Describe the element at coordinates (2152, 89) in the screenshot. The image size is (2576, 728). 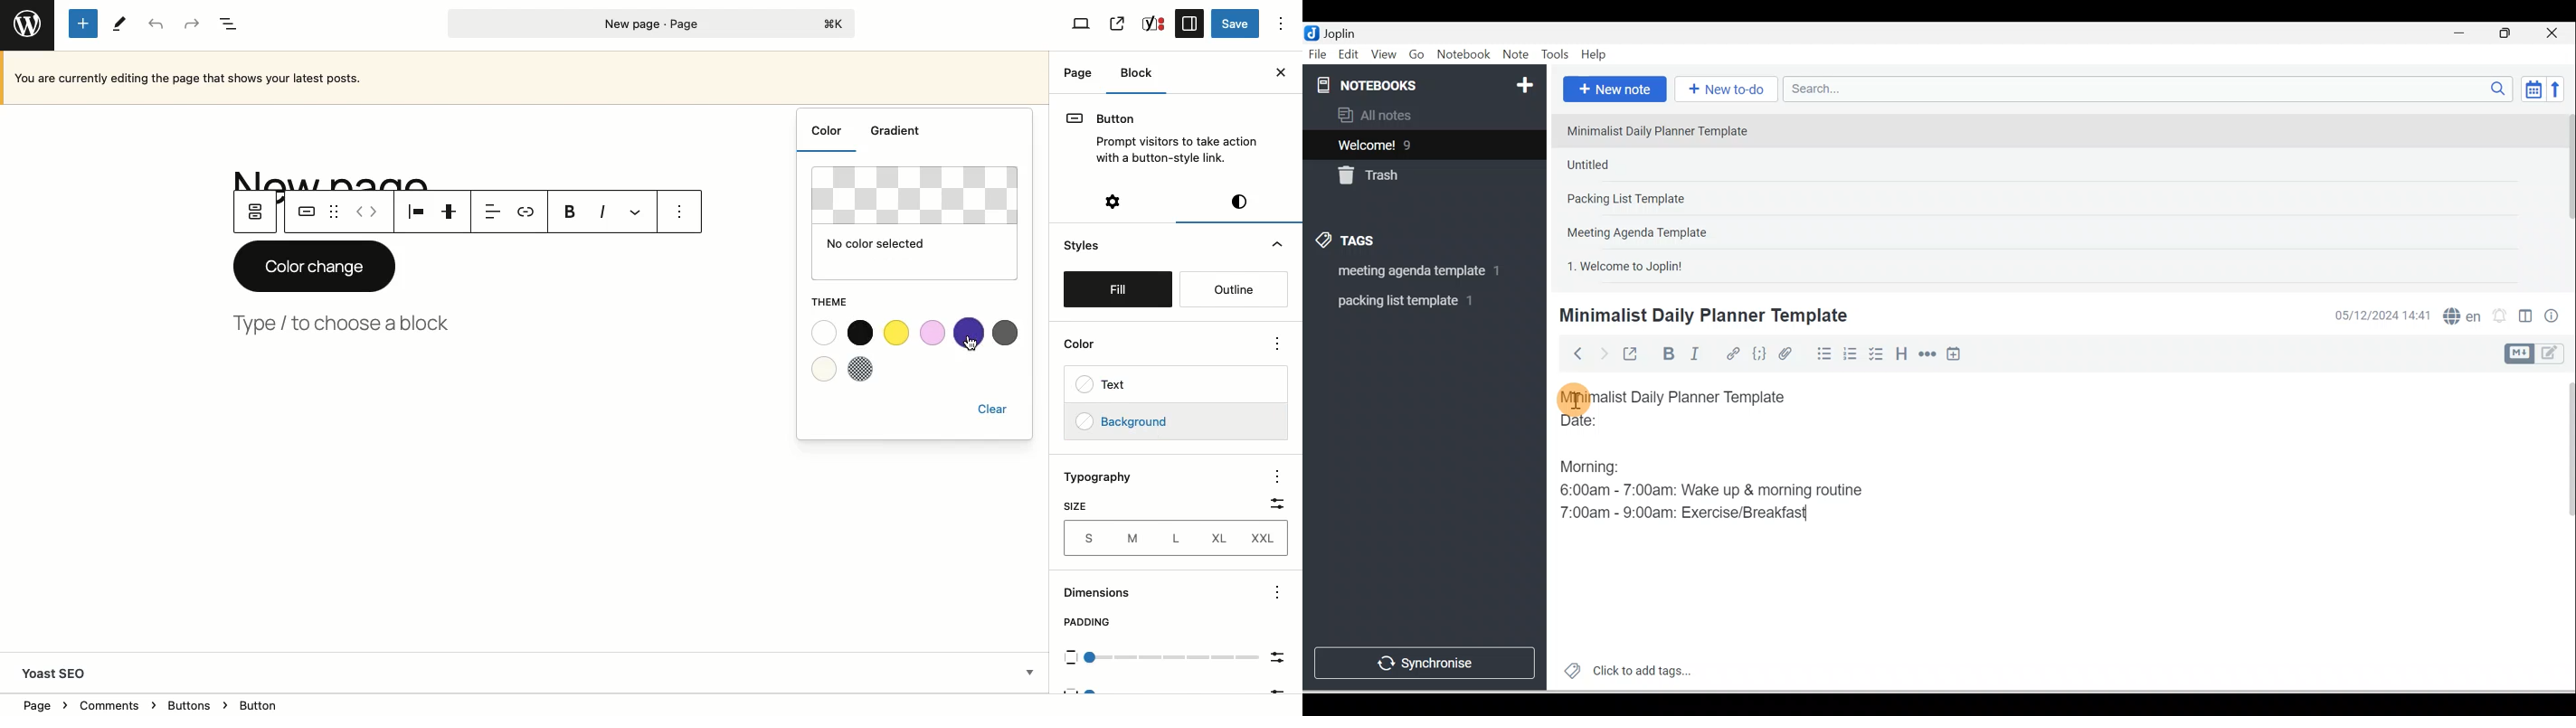
I see `Search bar` at that location.